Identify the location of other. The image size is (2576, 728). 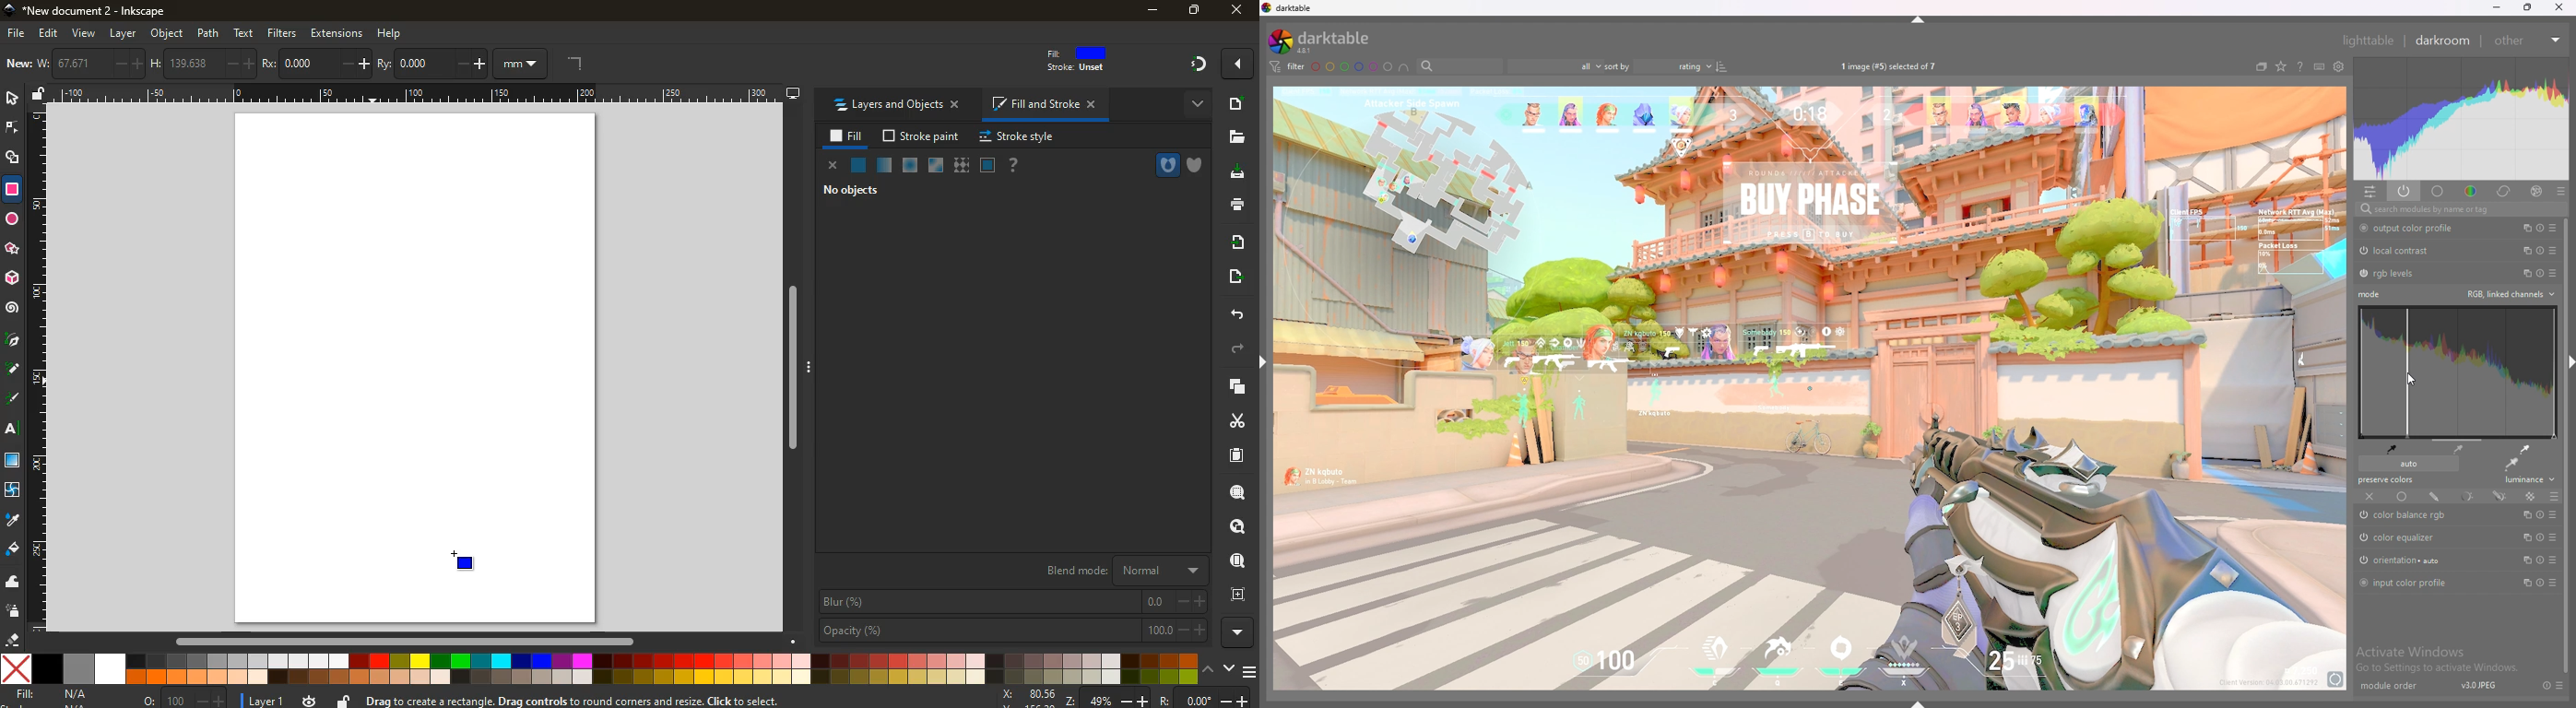
(2526, 40).